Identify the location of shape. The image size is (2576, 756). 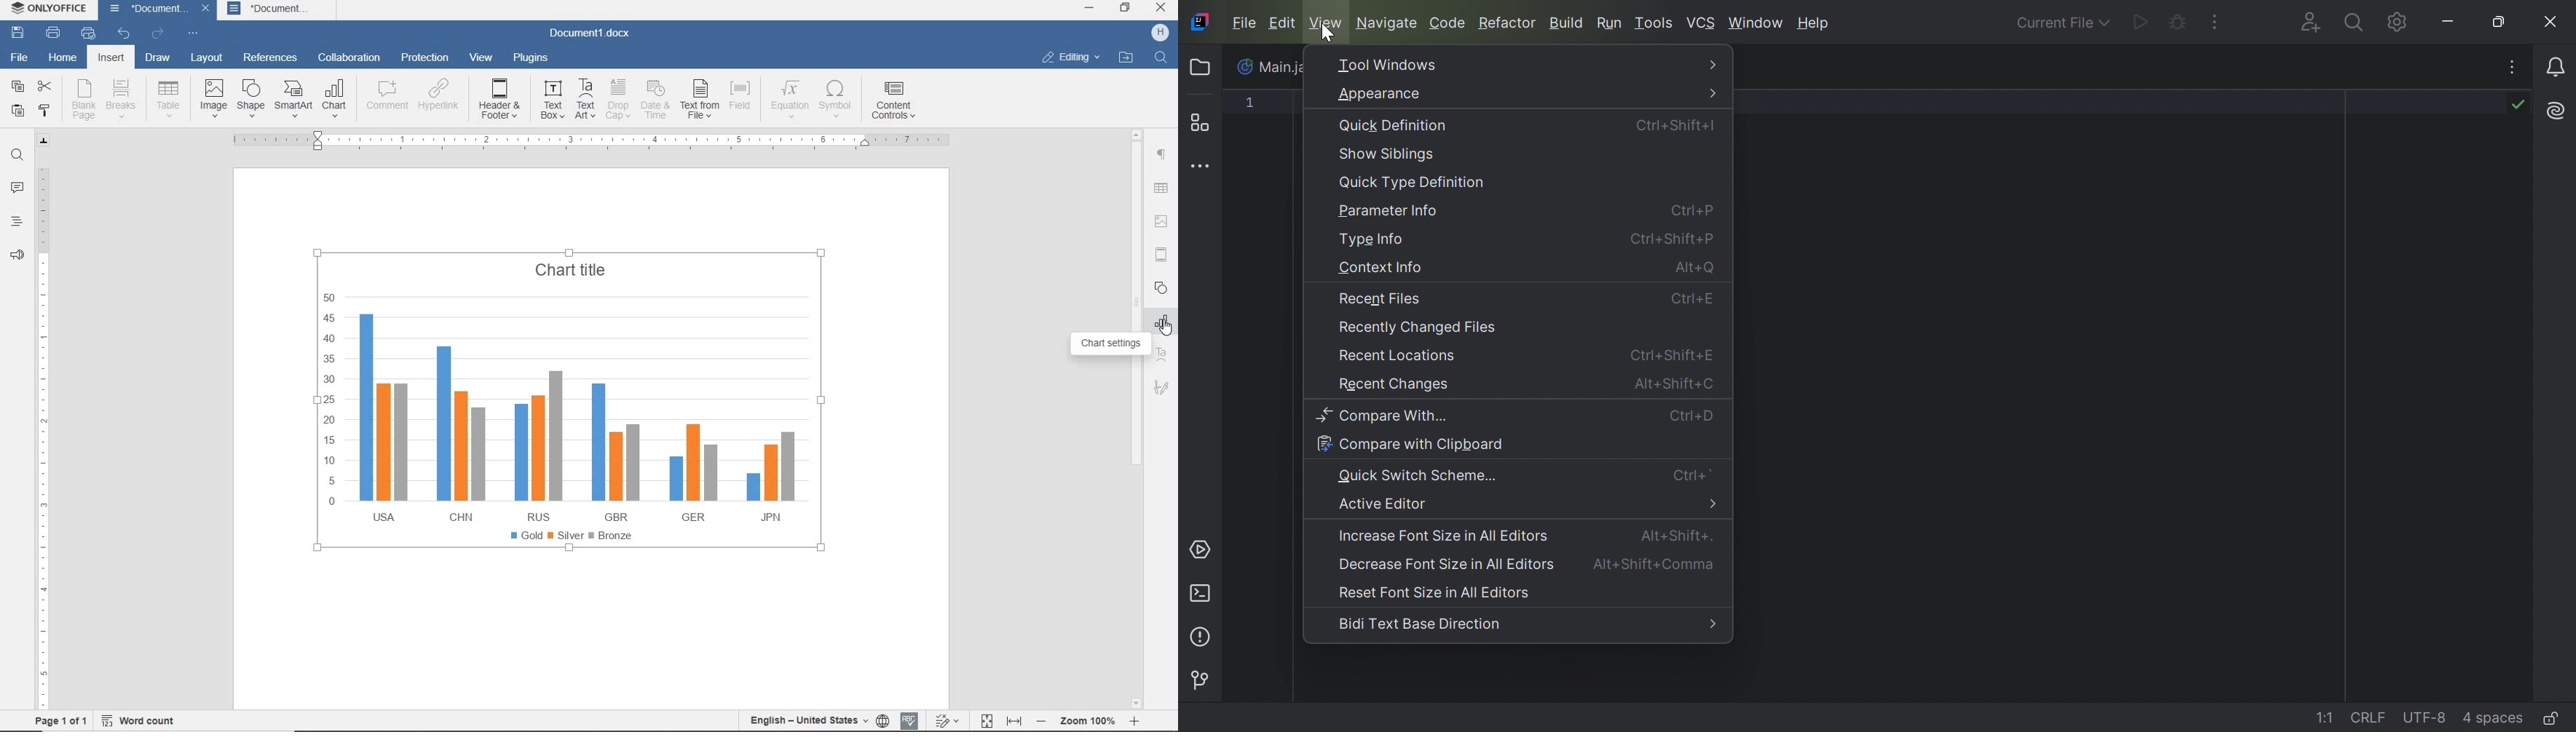
(252, 98).